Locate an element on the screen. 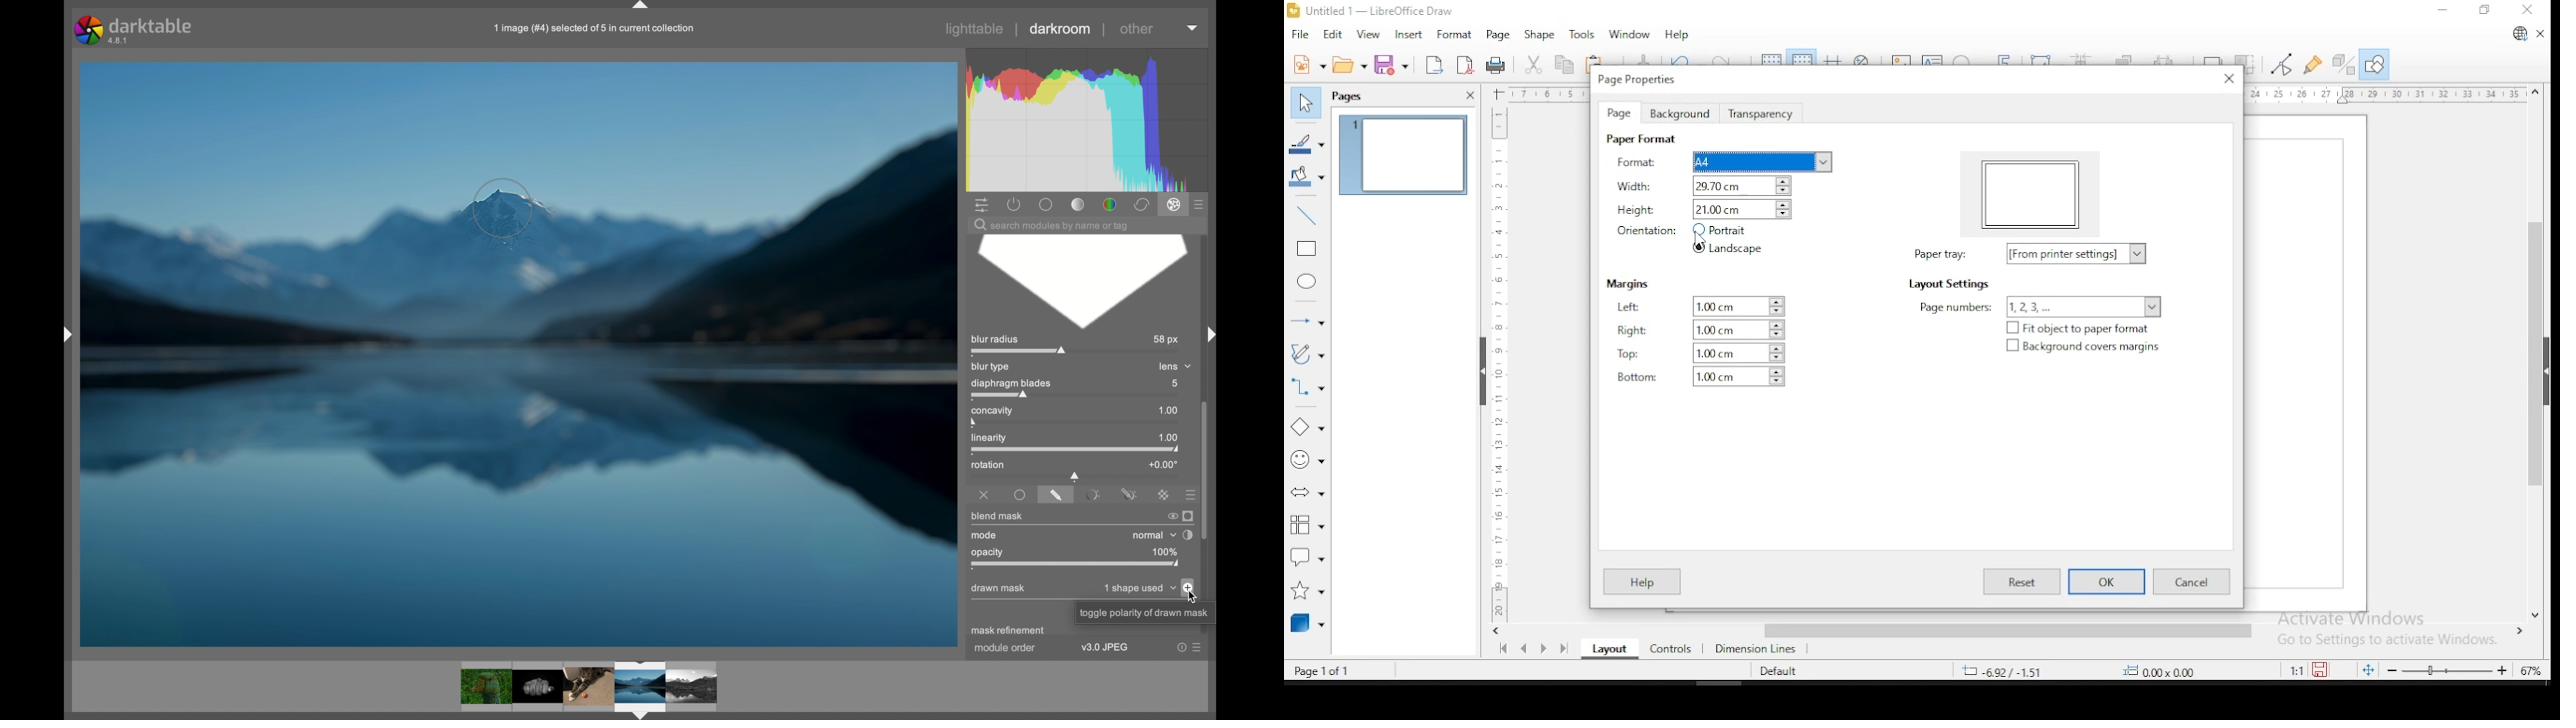  presets is located at coordinates (1200, 204).